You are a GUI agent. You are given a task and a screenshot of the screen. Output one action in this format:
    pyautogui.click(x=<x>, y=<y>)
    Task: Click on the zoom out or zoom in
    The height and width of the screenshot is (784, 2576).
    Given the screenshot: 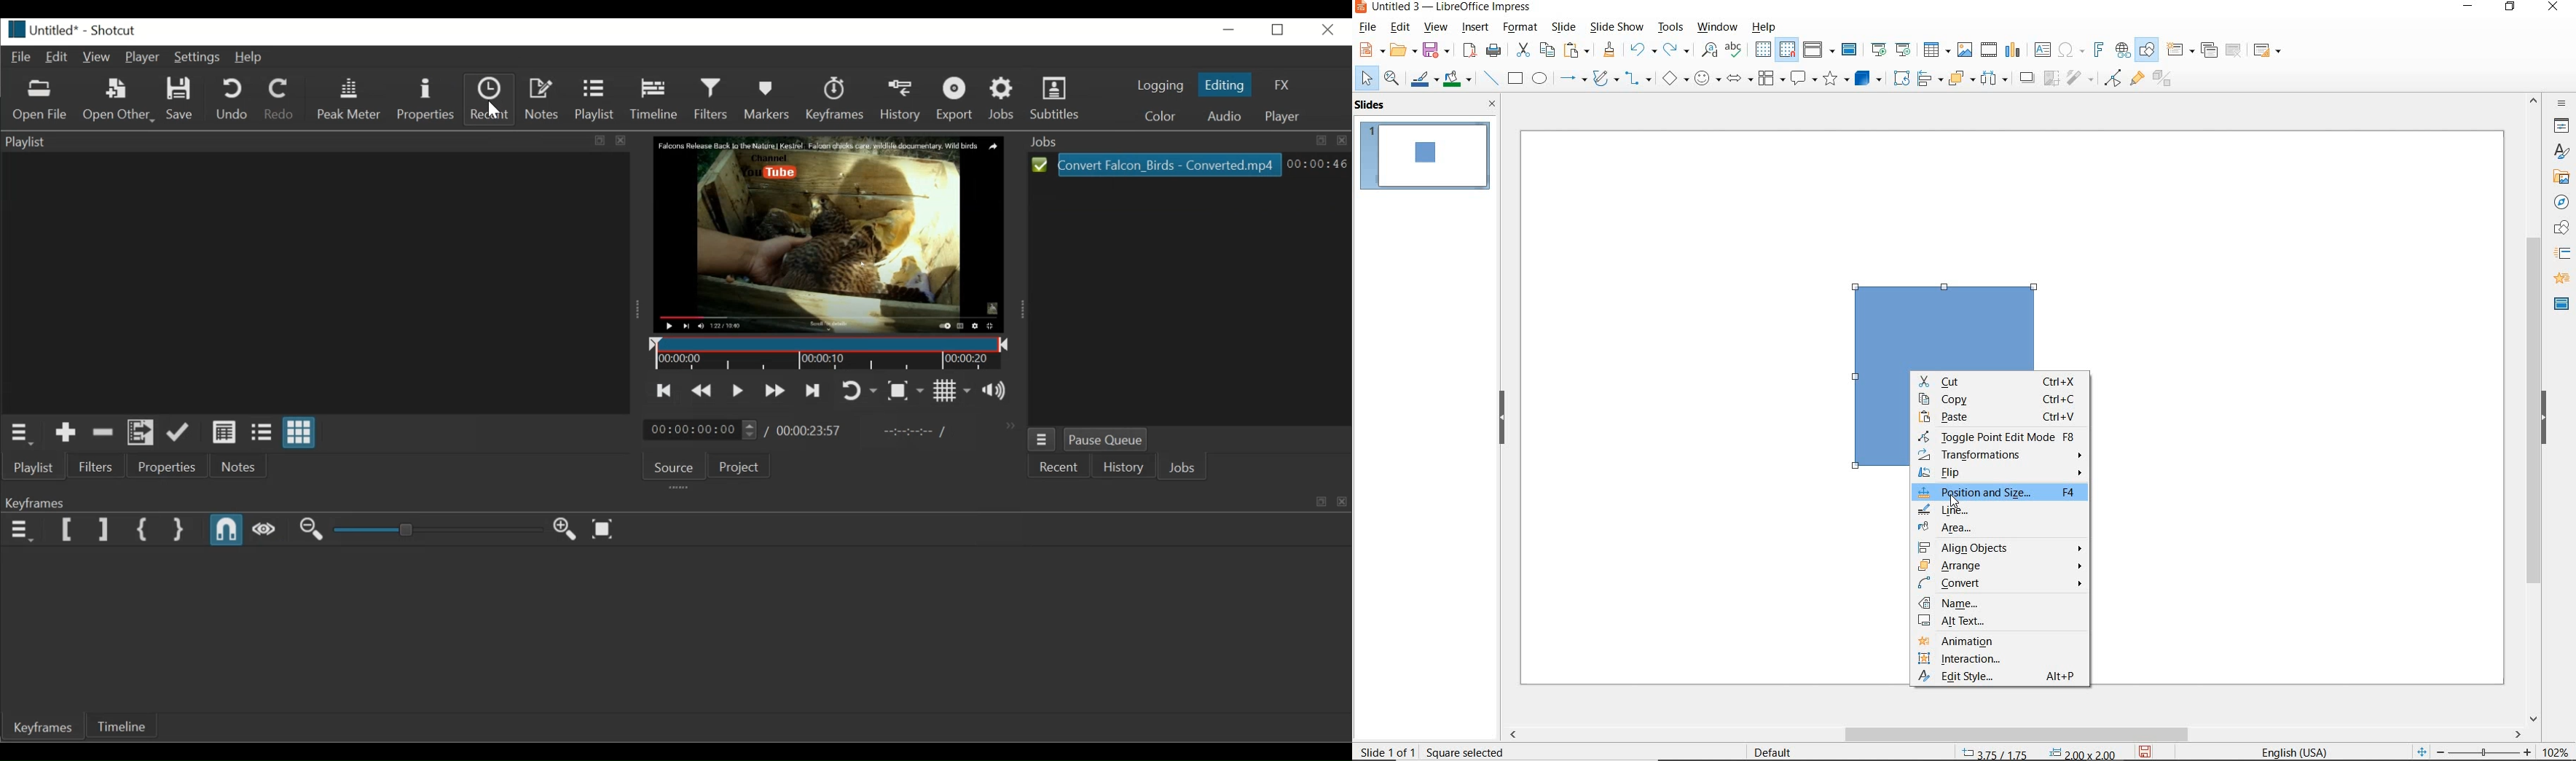 What is the action you would take?
    pyautogui.click(x=2475, y=751)
    